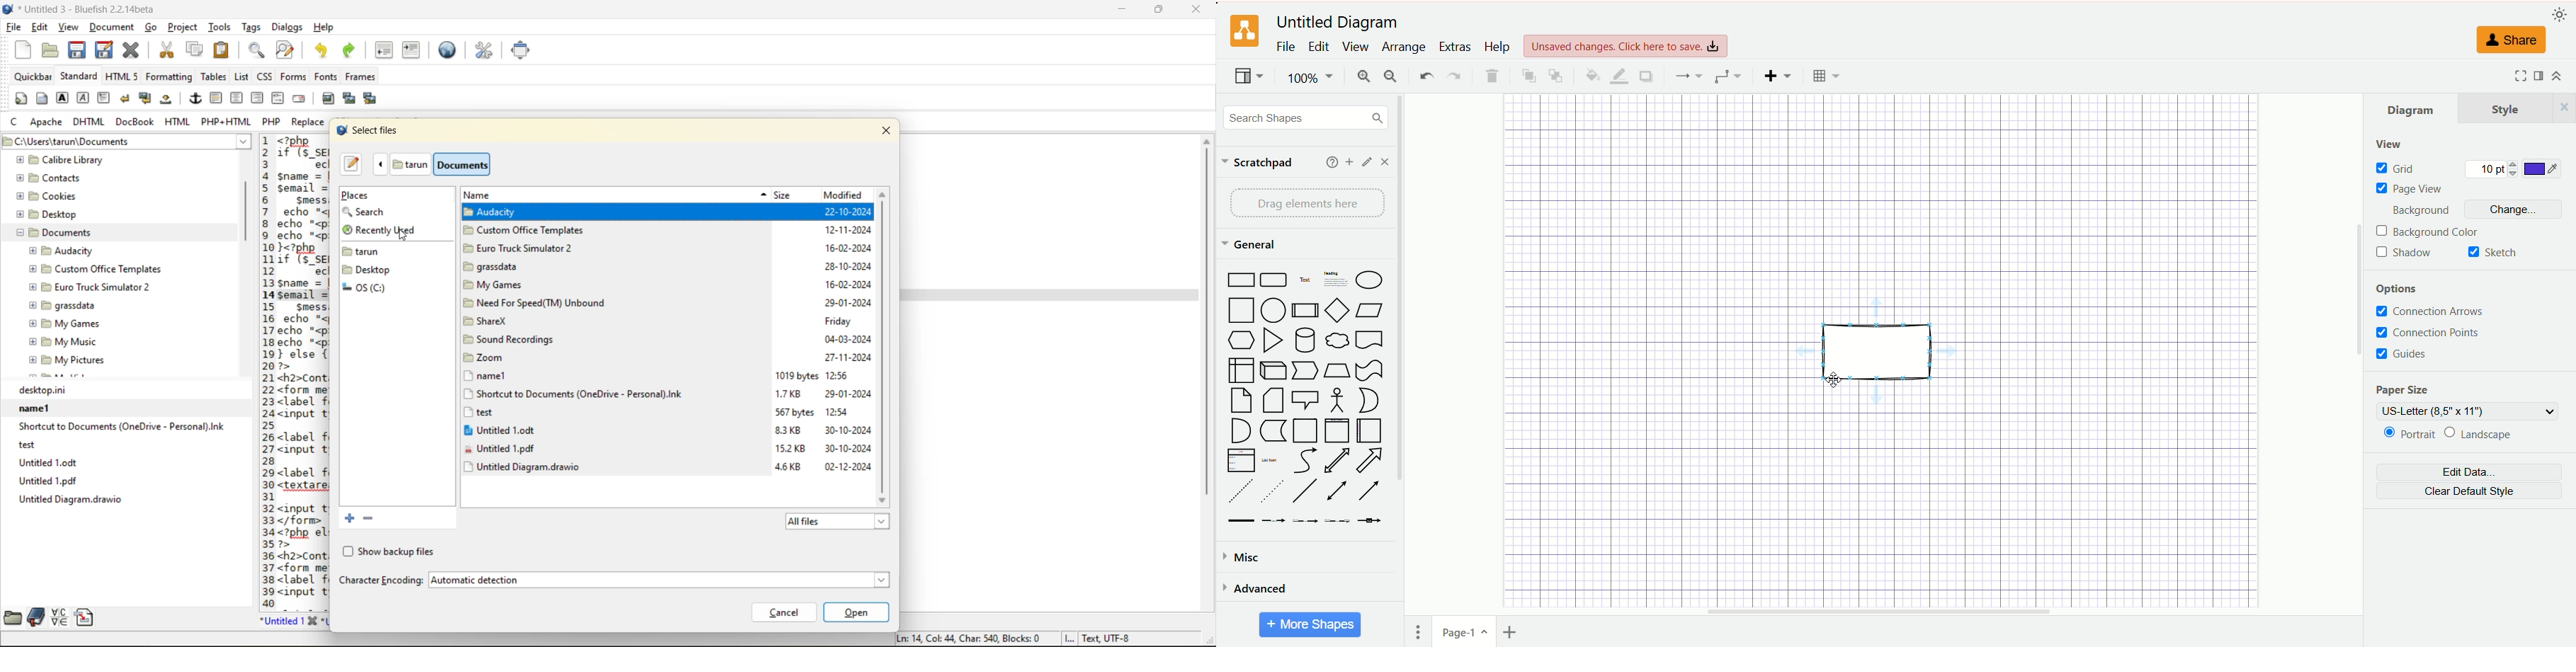  Describe the element at coordinates (2420, 210) in the screenshot. I see `background` at that location.